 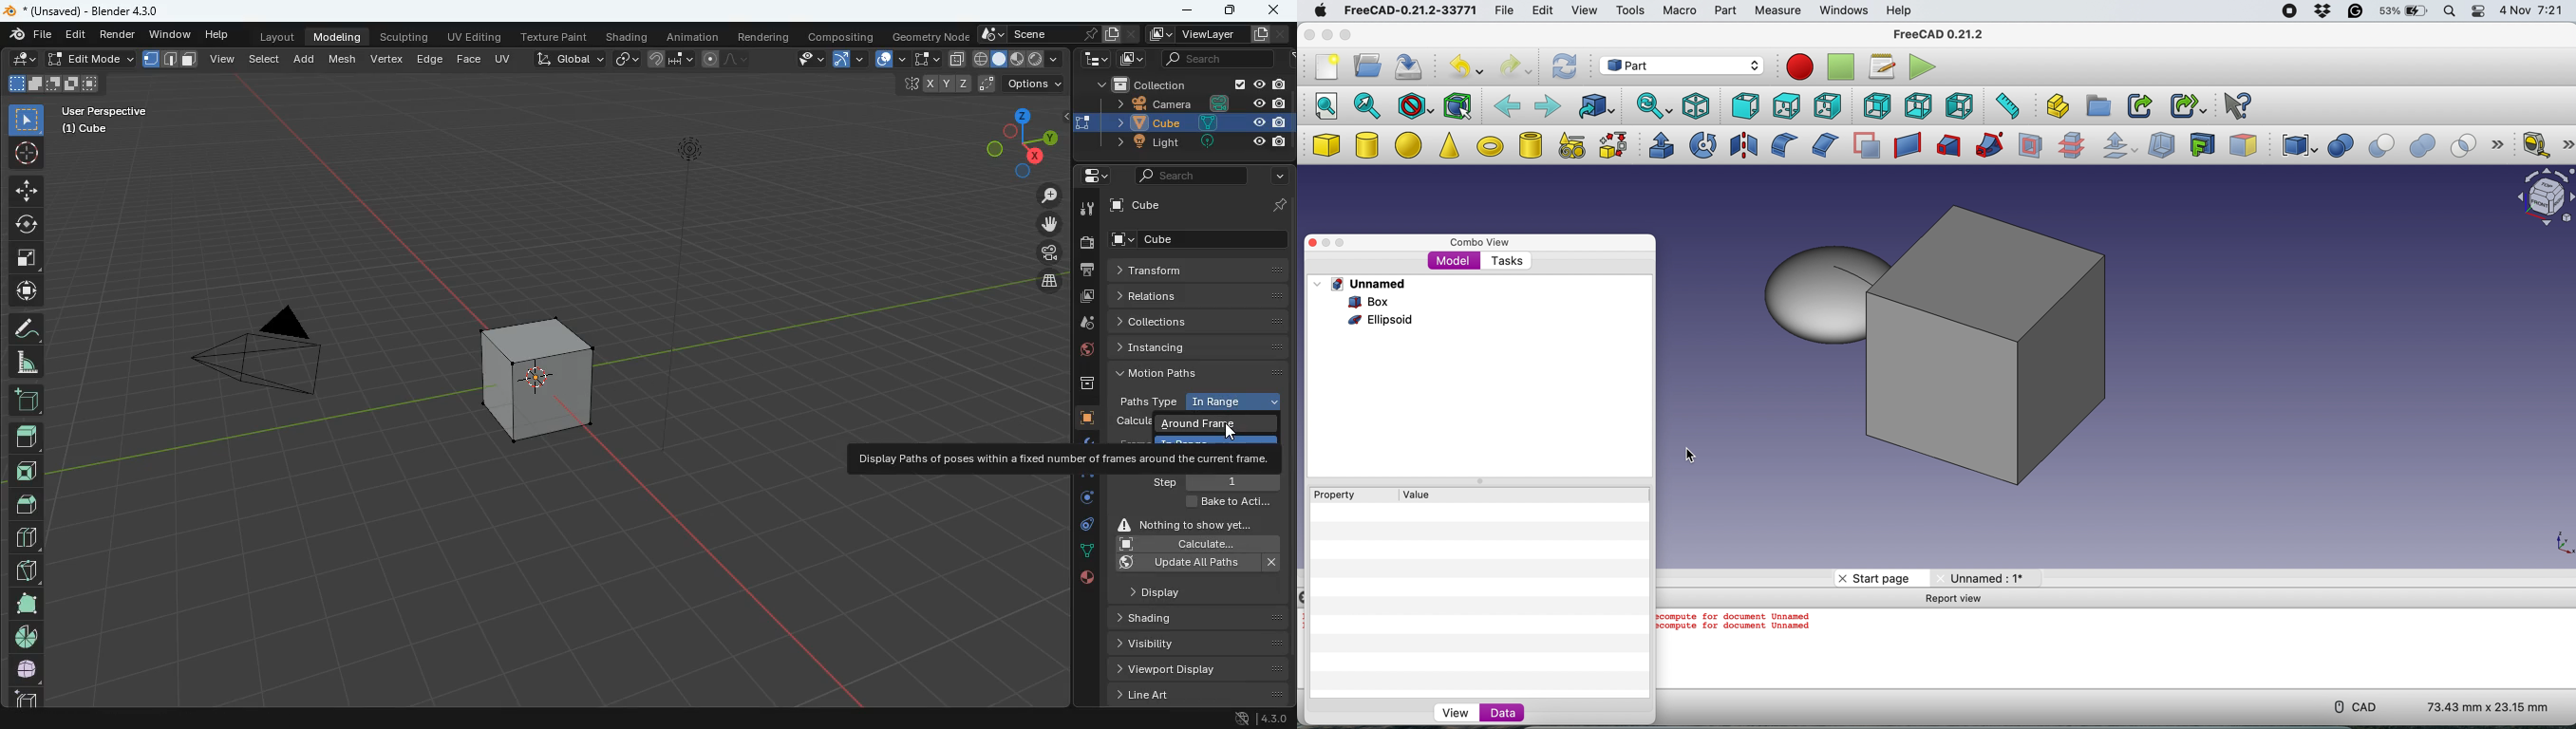 I want to click on Report View, so click(x=1959, y=599).